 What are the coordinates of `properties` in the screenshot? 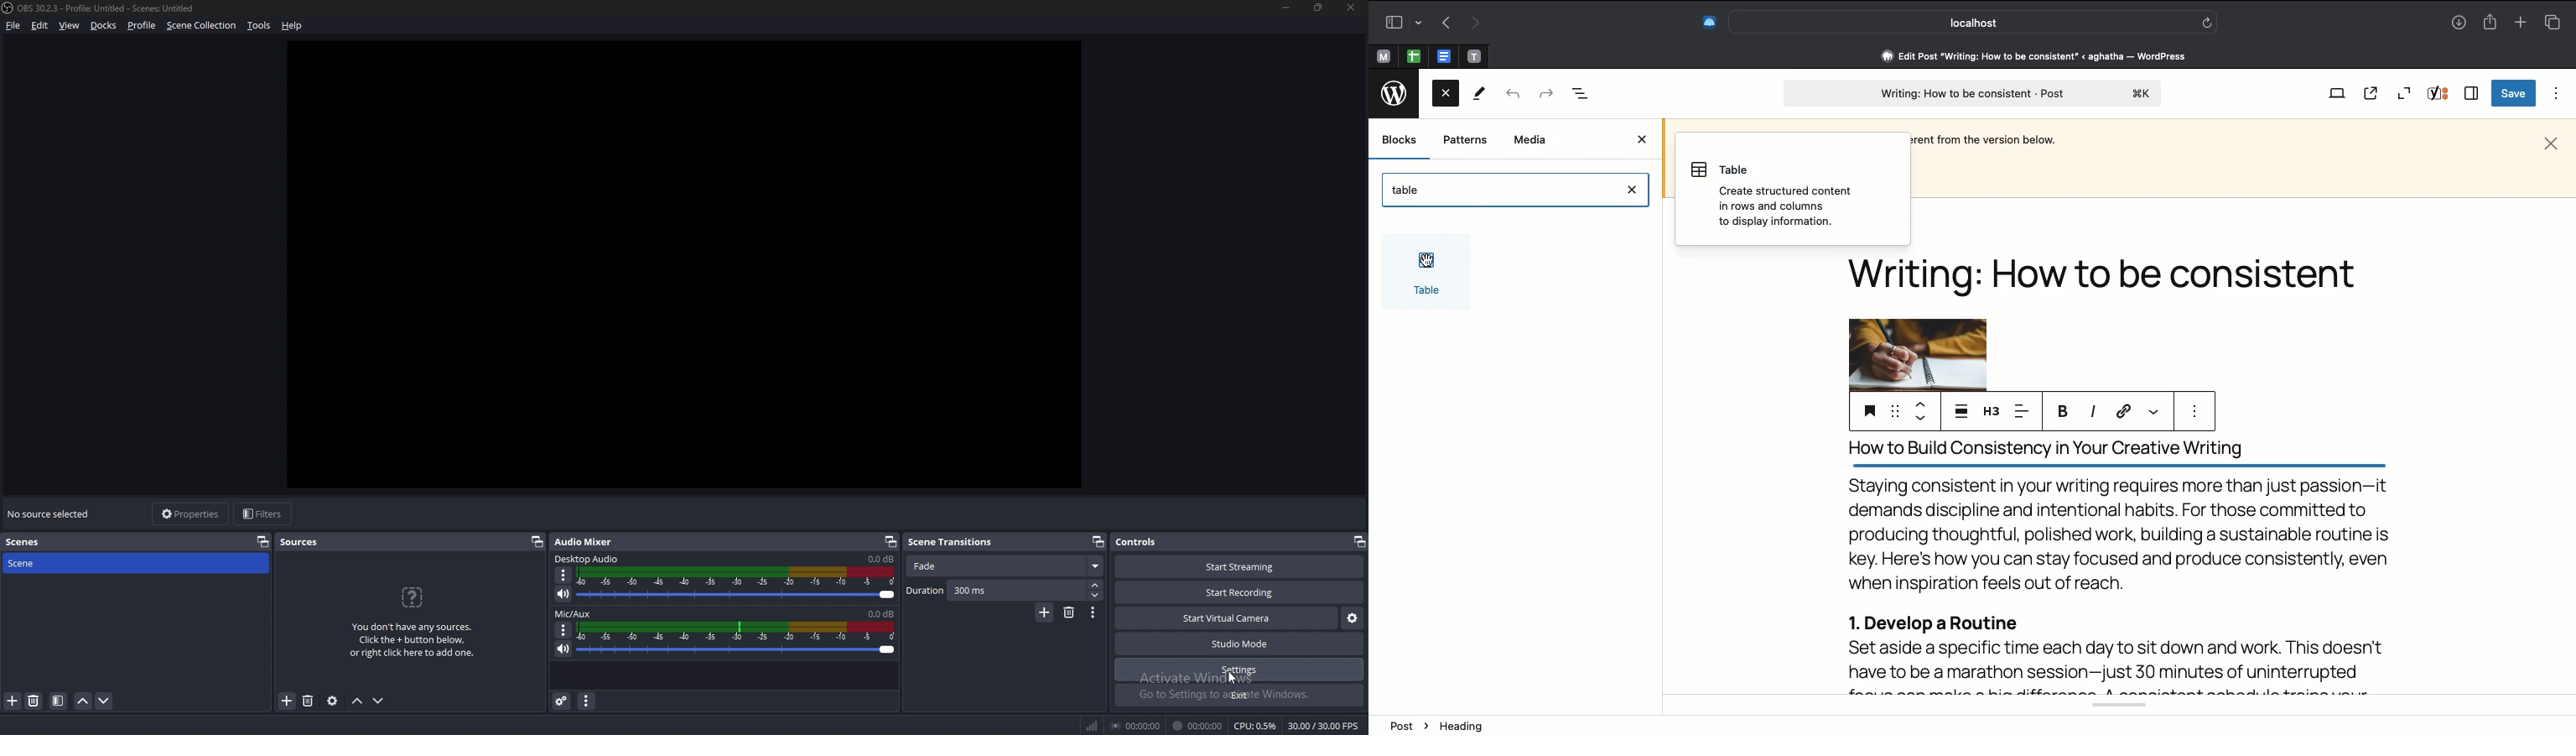 It's located at (191, 513).